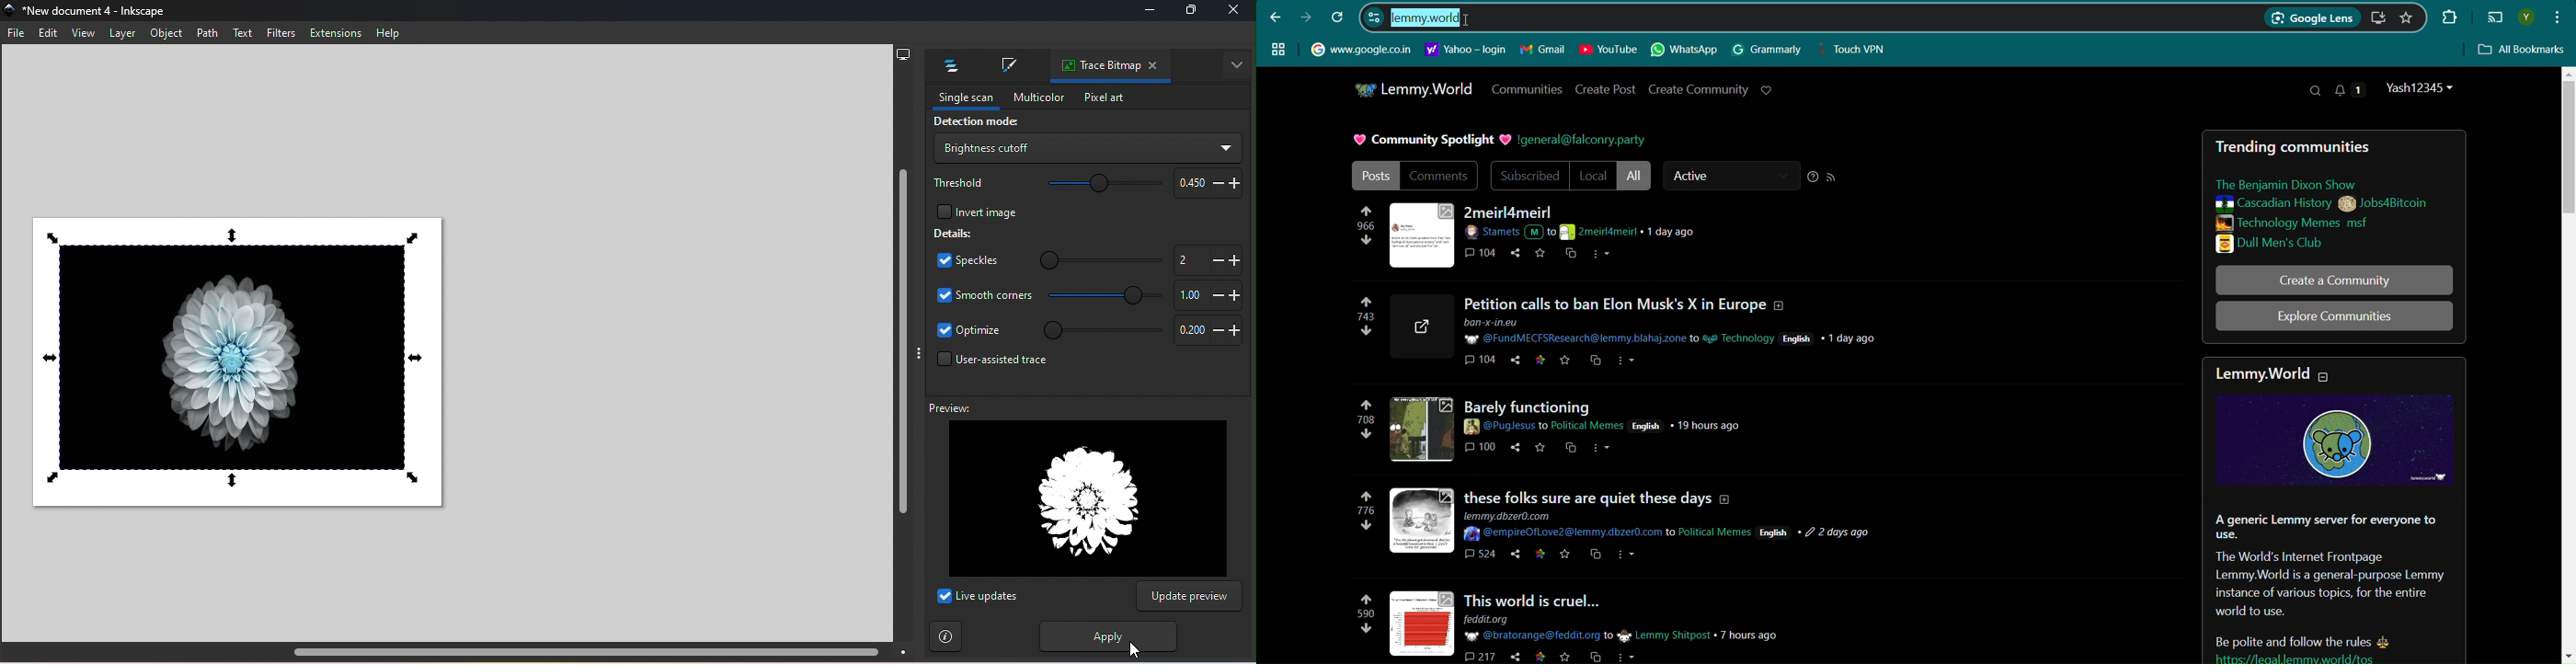  What do you see at coordinates (1542, 254) in the screenshot?
I see `Star` at bounding box center [1542, 254].